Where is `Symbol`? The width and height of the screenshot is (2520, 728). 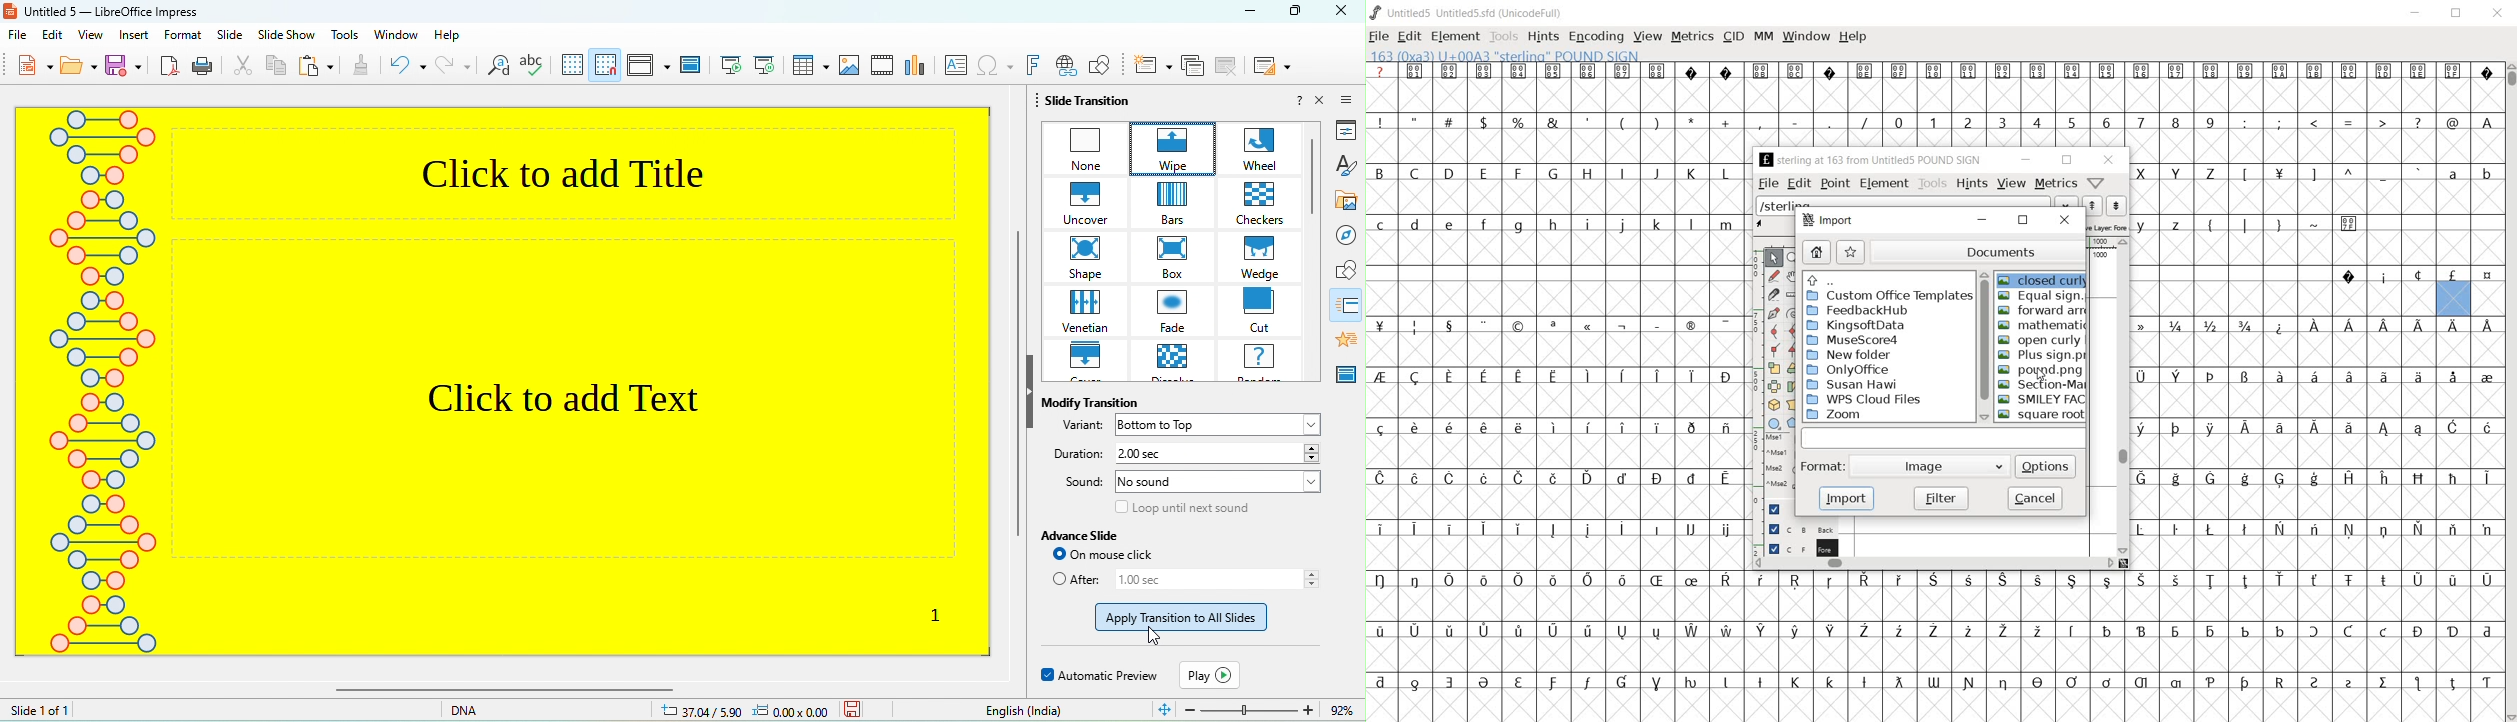 Symbol is located at coordinates (1726, 581).